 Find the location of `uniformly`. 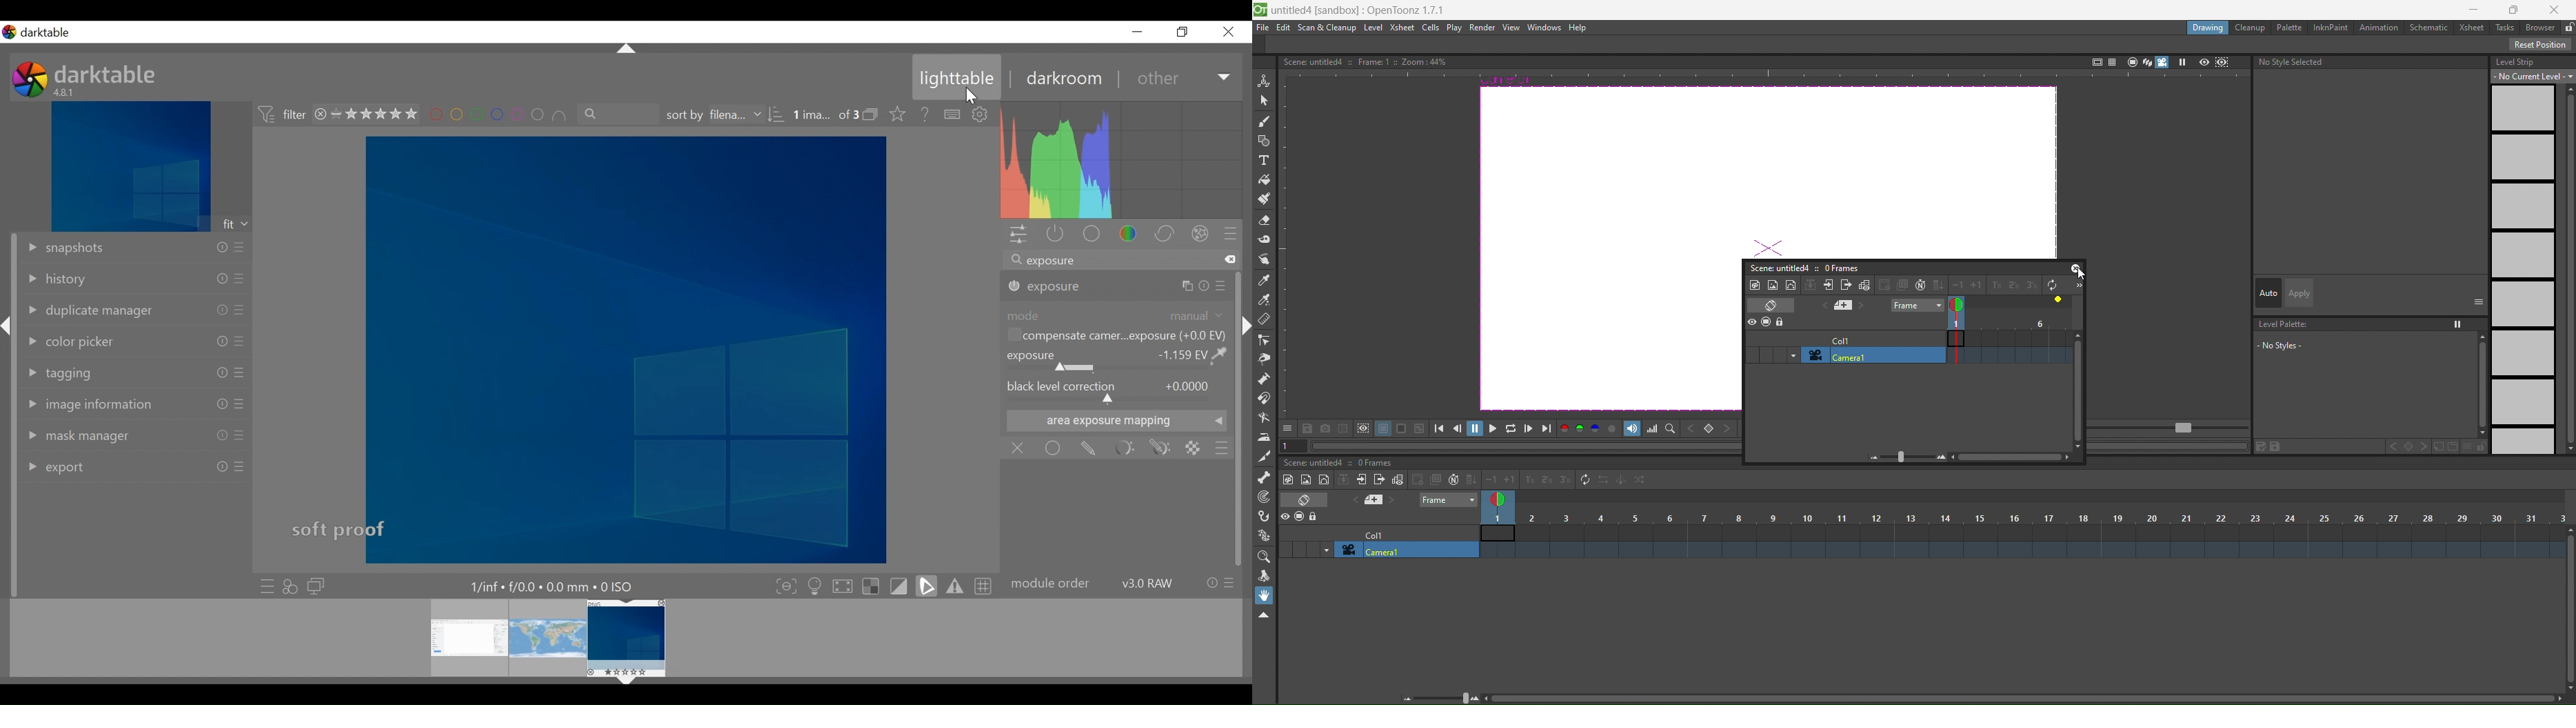

uniformly is located at coordinates (1056, 448).